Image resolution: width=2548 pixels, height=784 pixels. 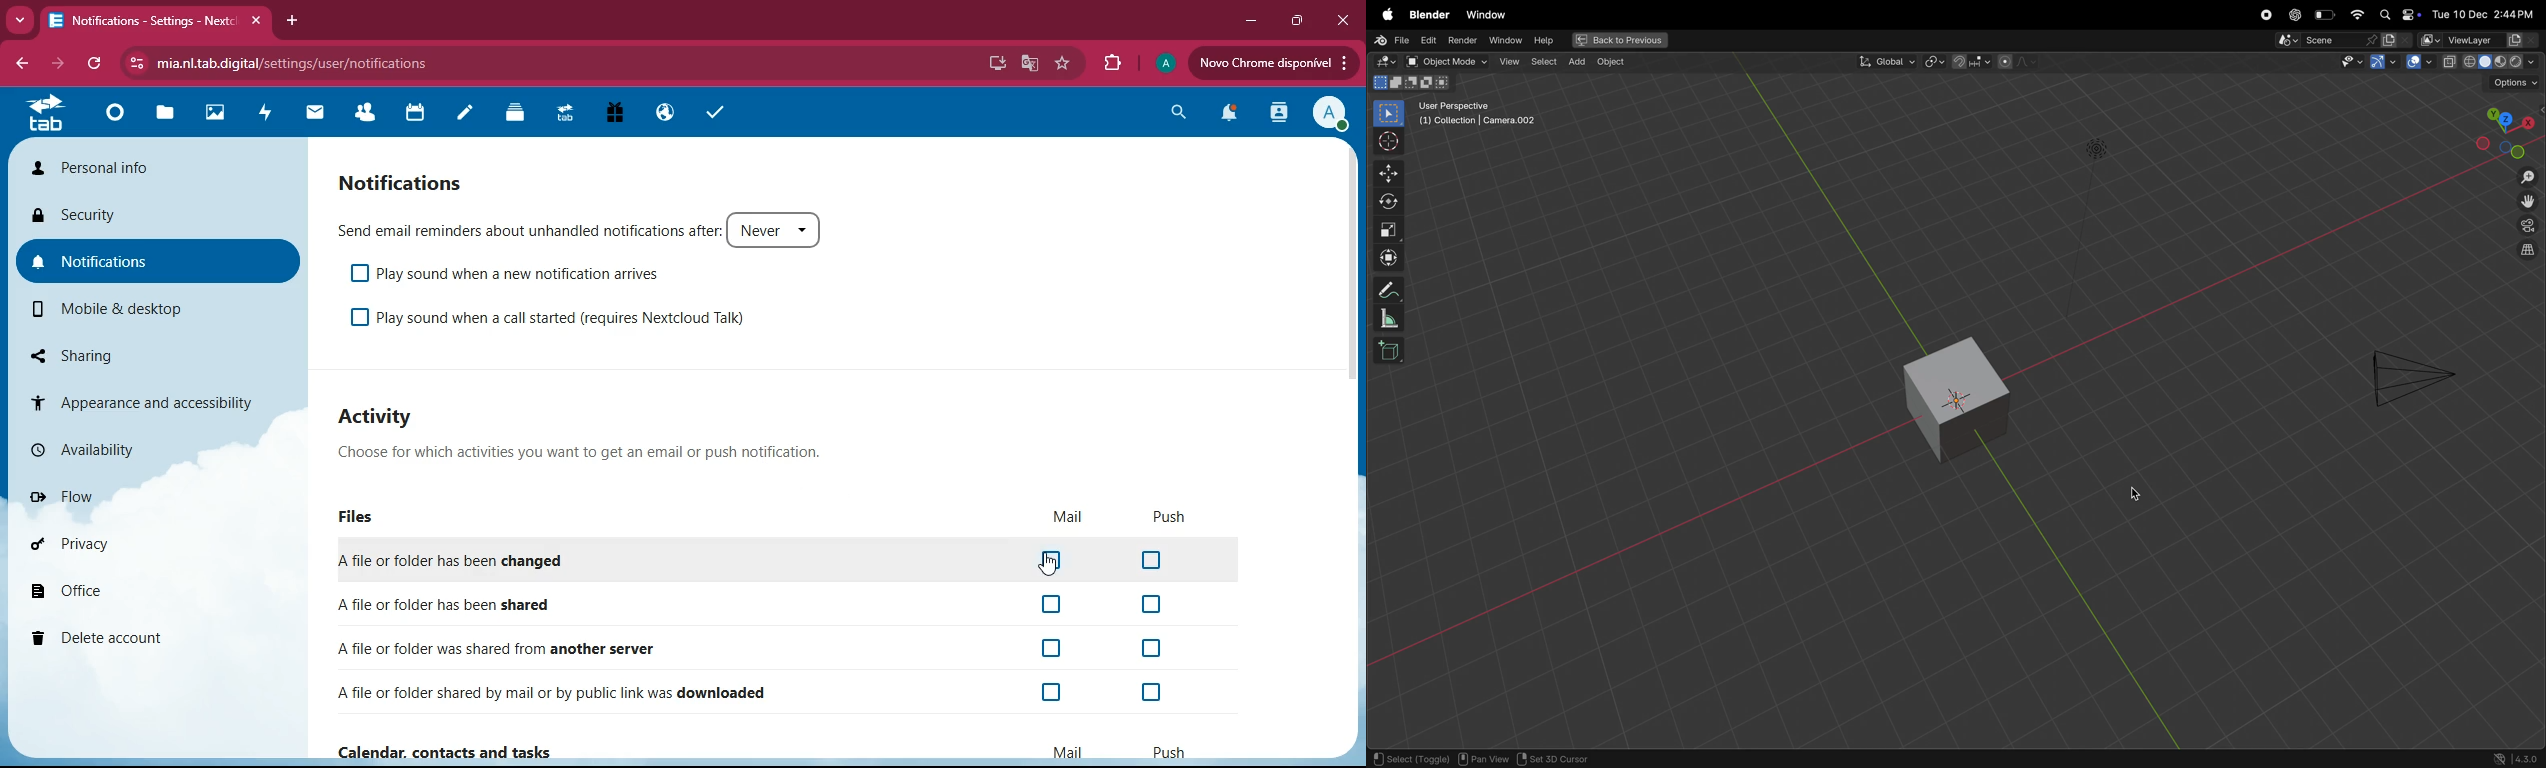 I want to click on off, so click(x=359, y=319).